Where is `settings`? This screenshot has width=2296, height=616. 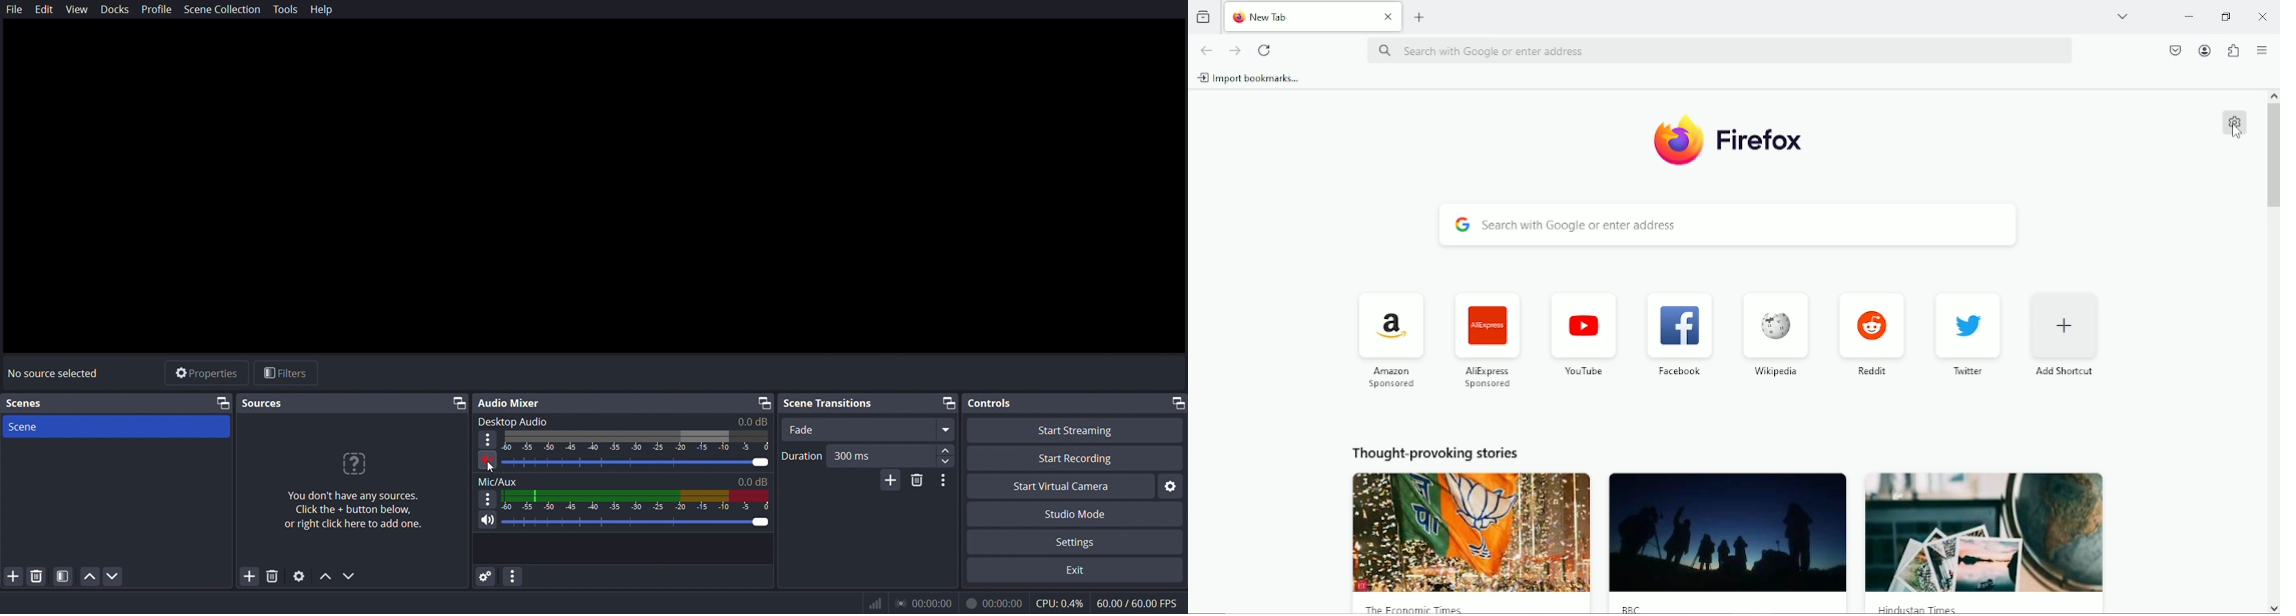
settings is located at coordinates (300, 576).